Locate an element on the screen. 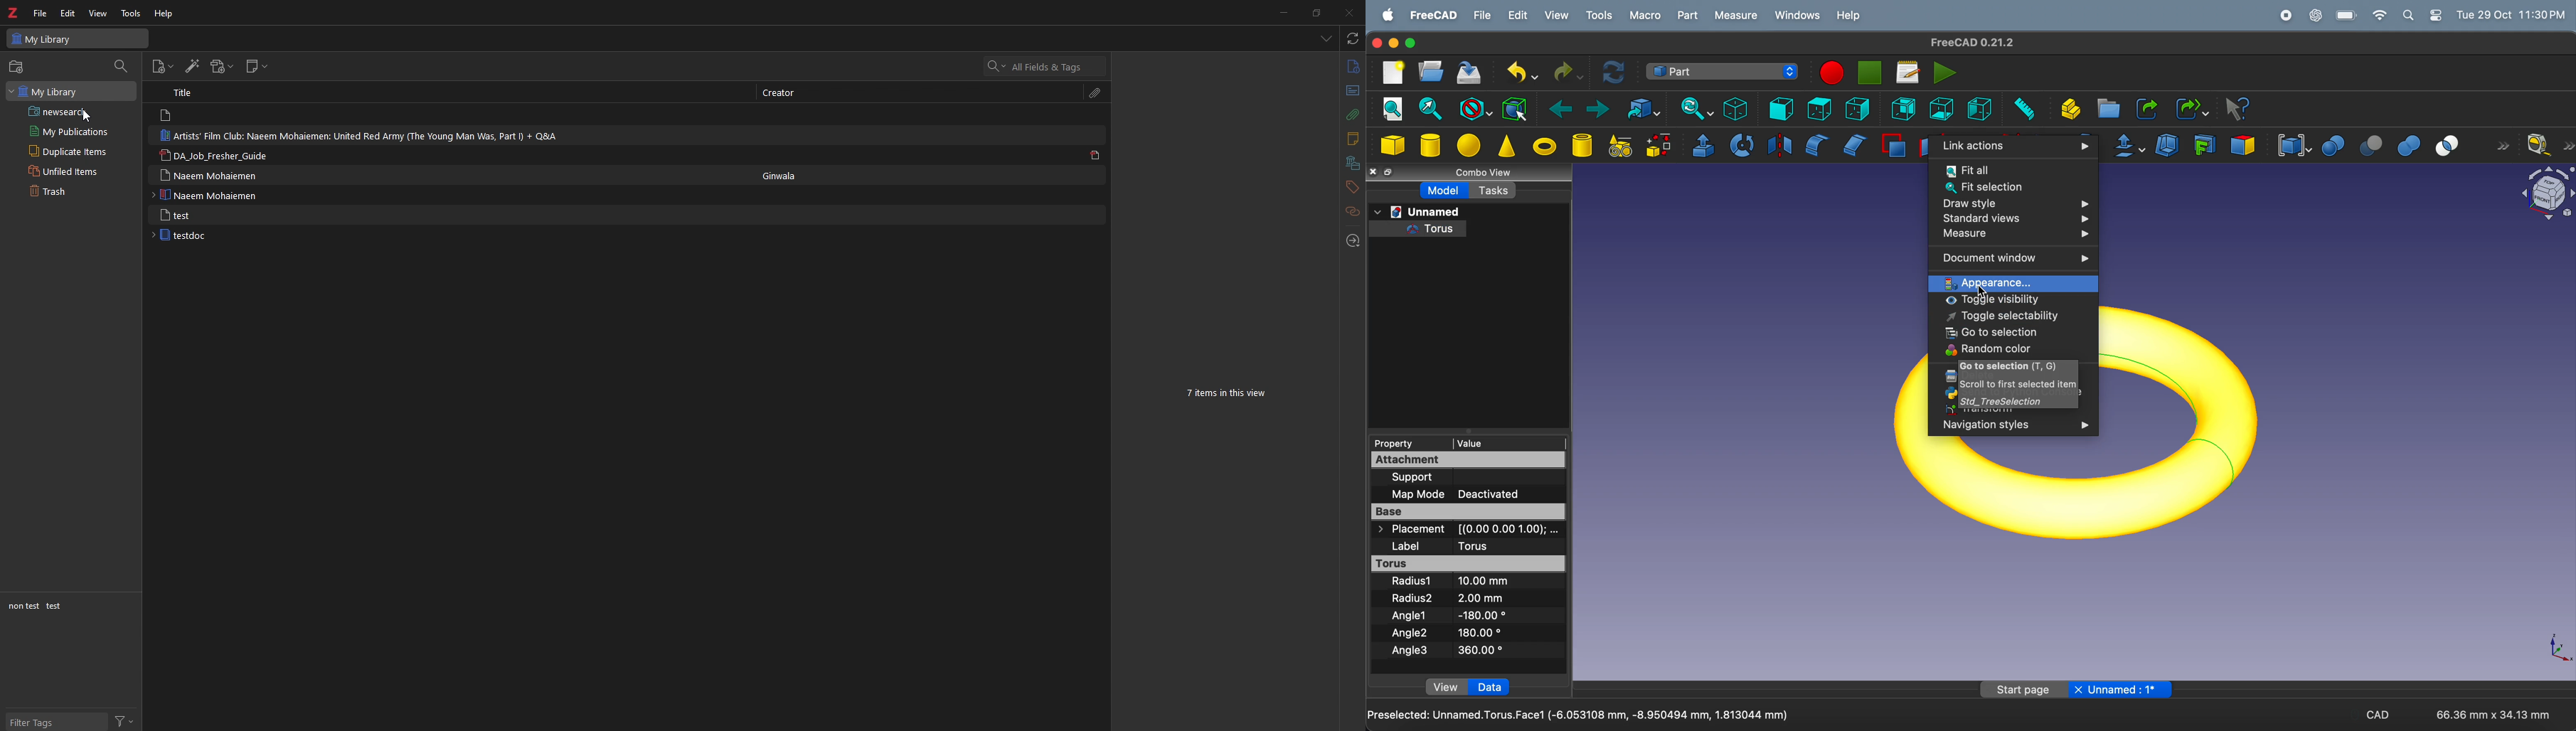  non test is located at coordinates (25, 606).